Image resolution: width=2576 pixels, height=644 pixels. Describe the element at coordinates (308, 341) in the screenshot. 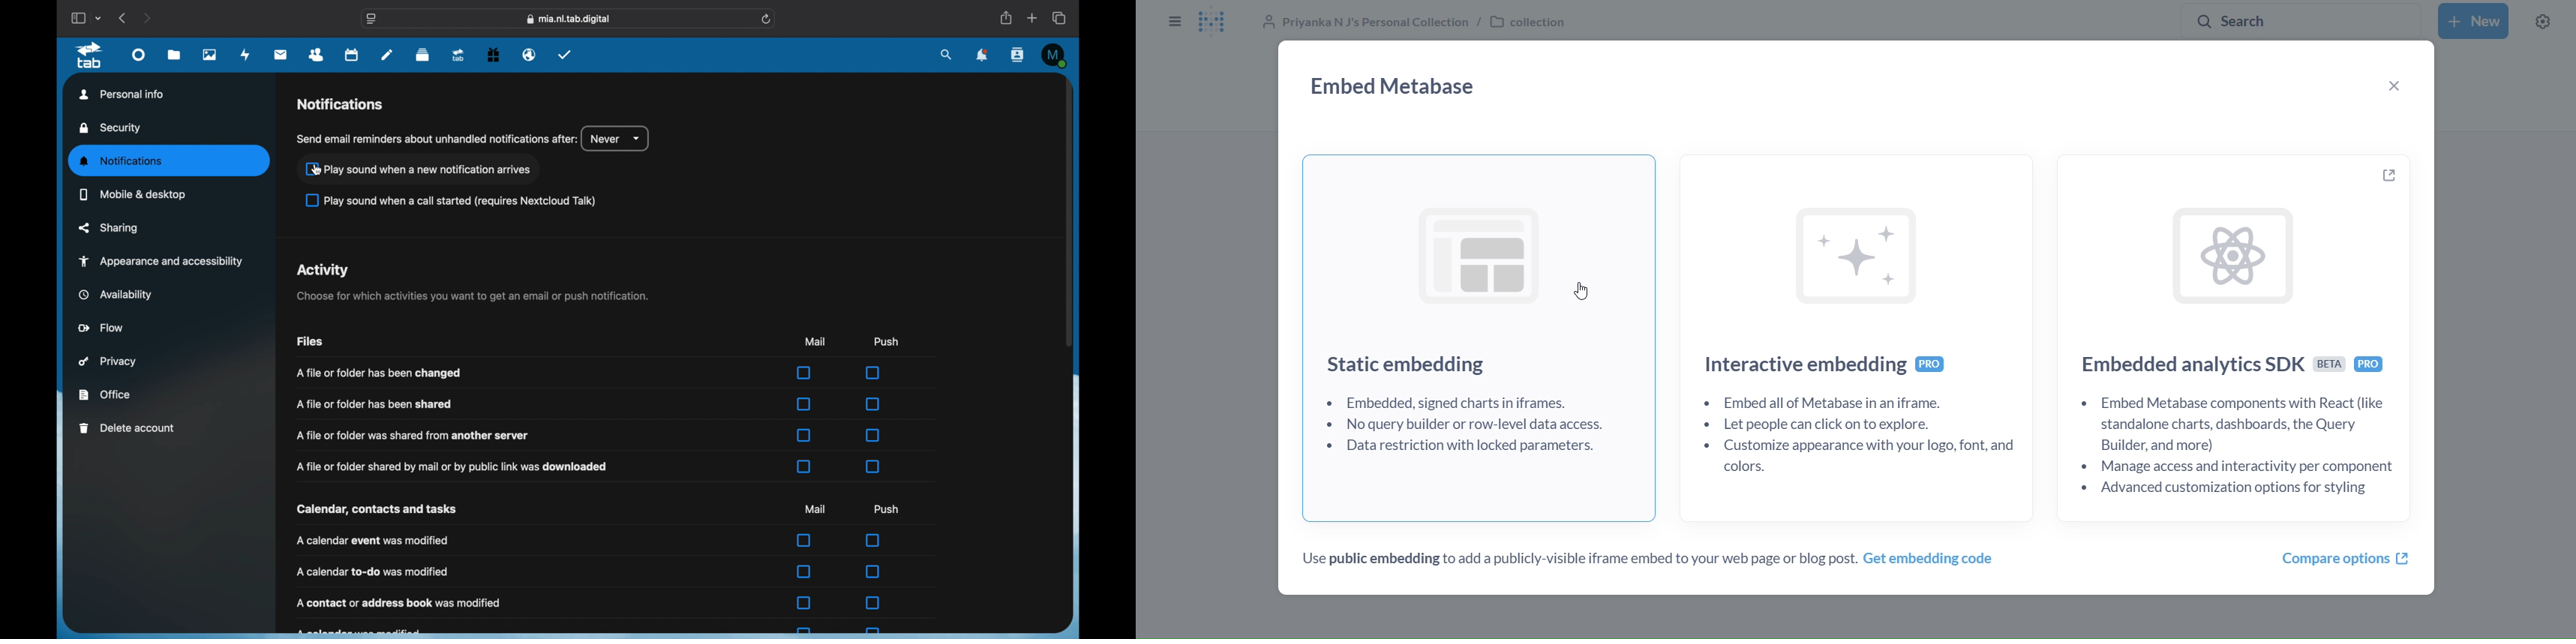

I see `files` at that location.